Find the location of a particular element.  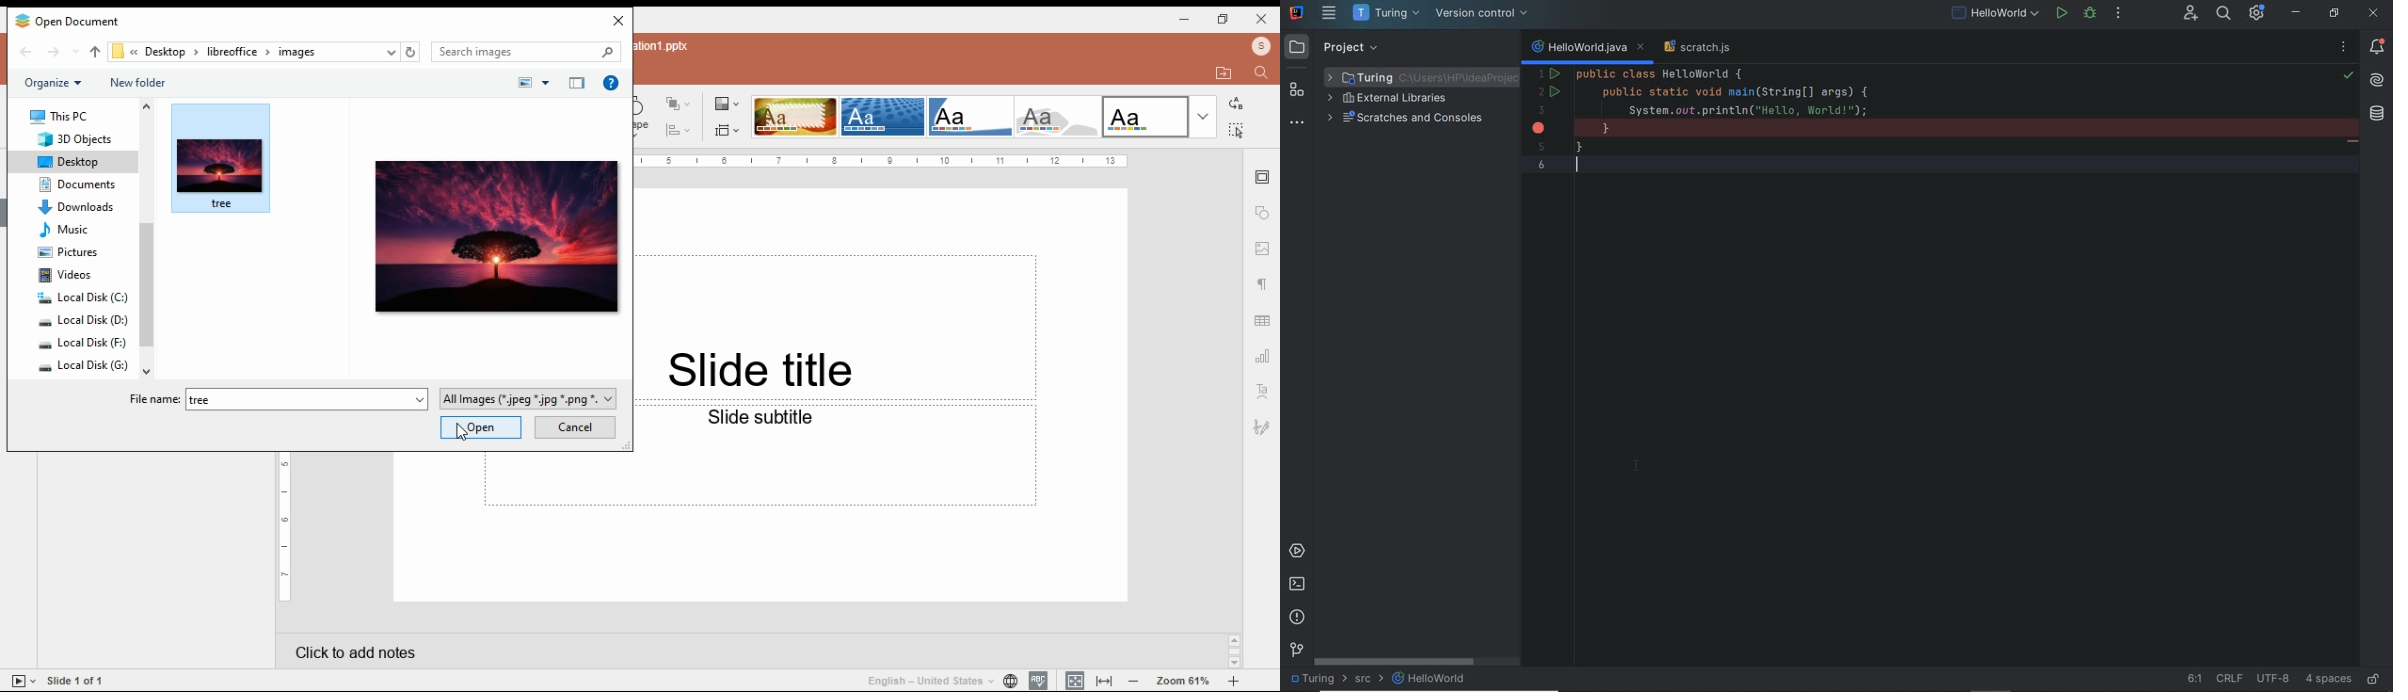

profile is located at coordinates (1261, 48).